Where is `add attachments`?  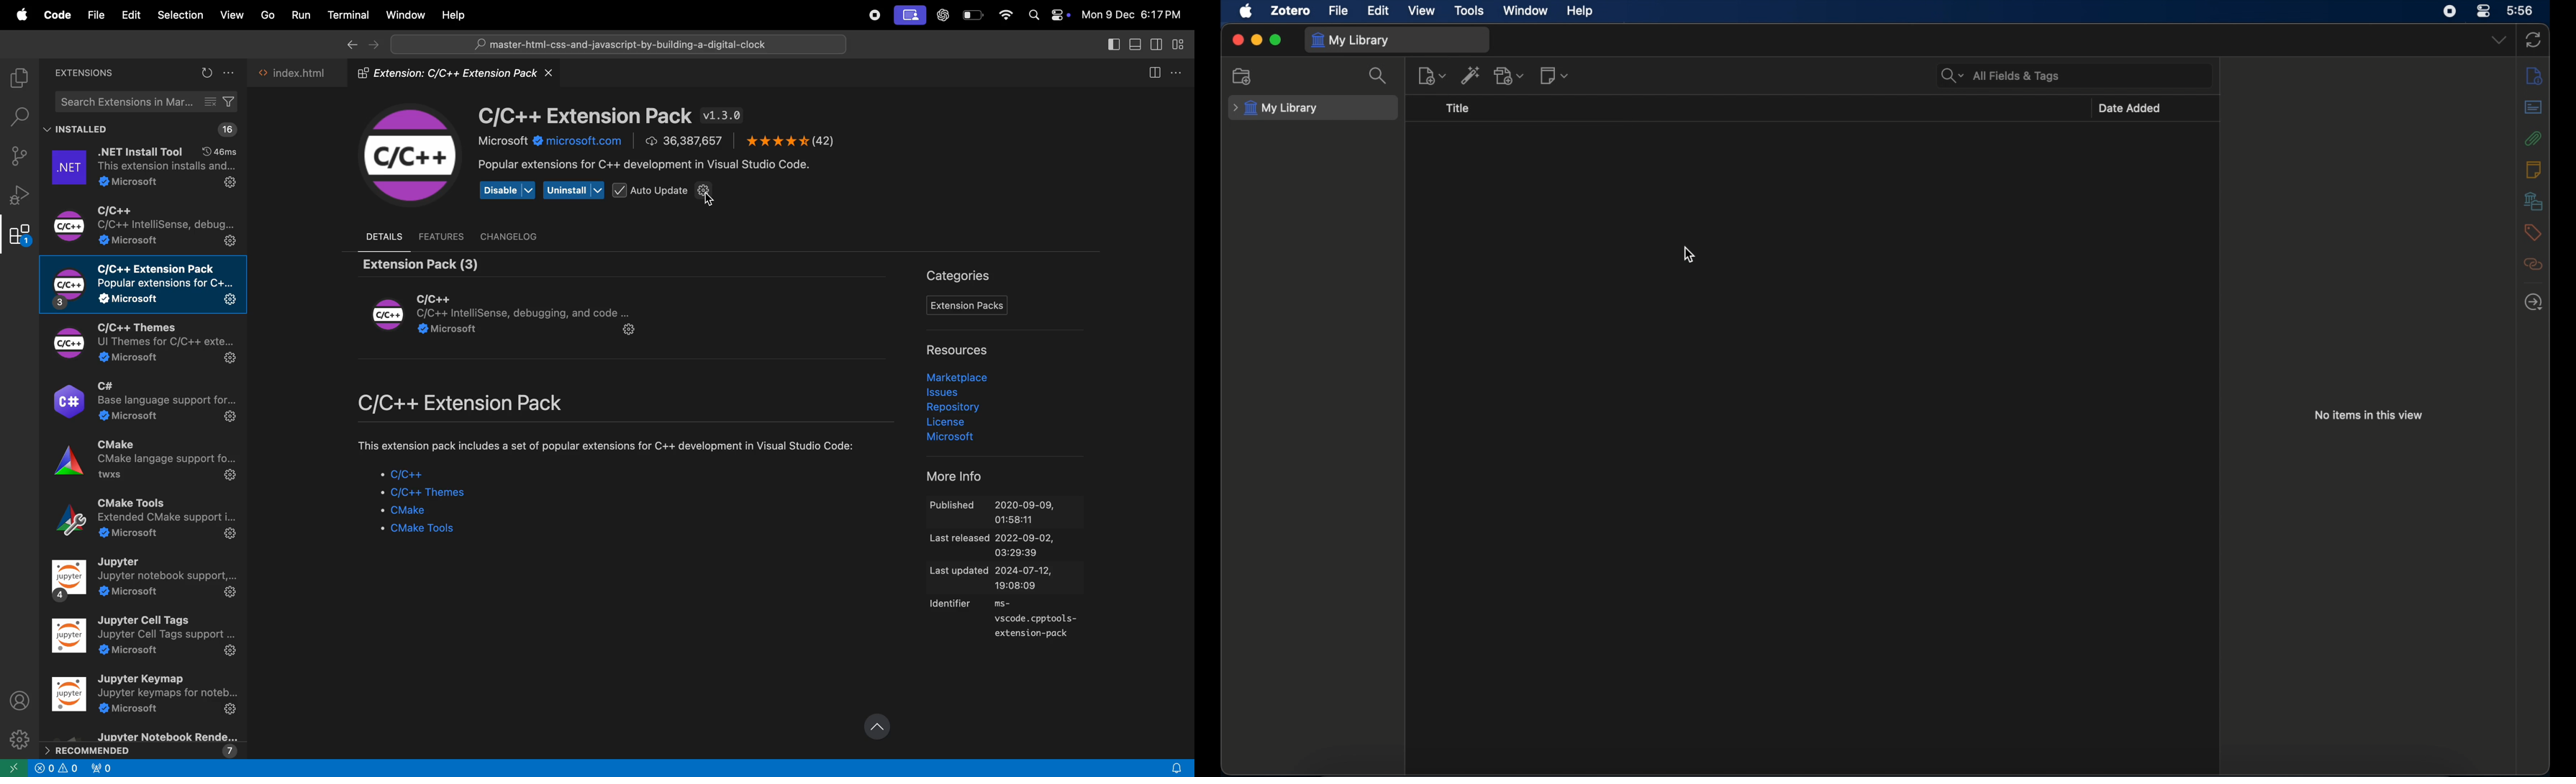 add attachments is located at coordinates (1510, 75).